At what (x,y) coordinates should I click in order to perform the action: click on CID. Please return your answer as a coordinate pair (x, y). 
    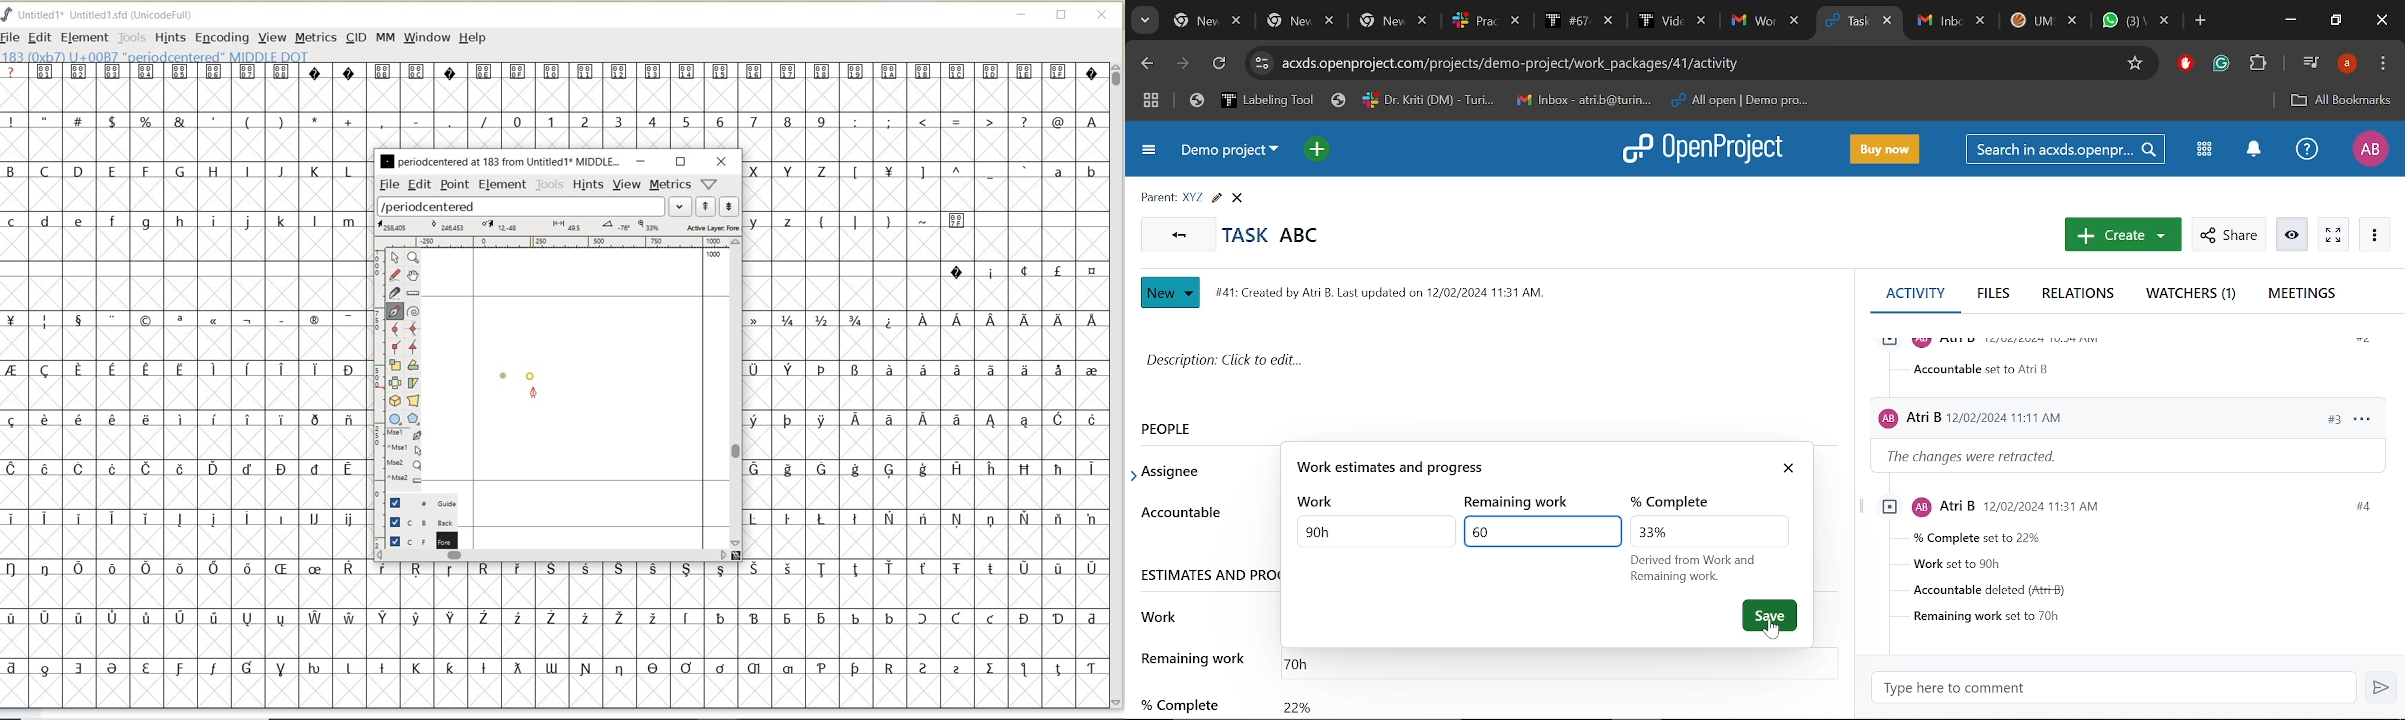
    Looking at the image, I should click on (356, 39).